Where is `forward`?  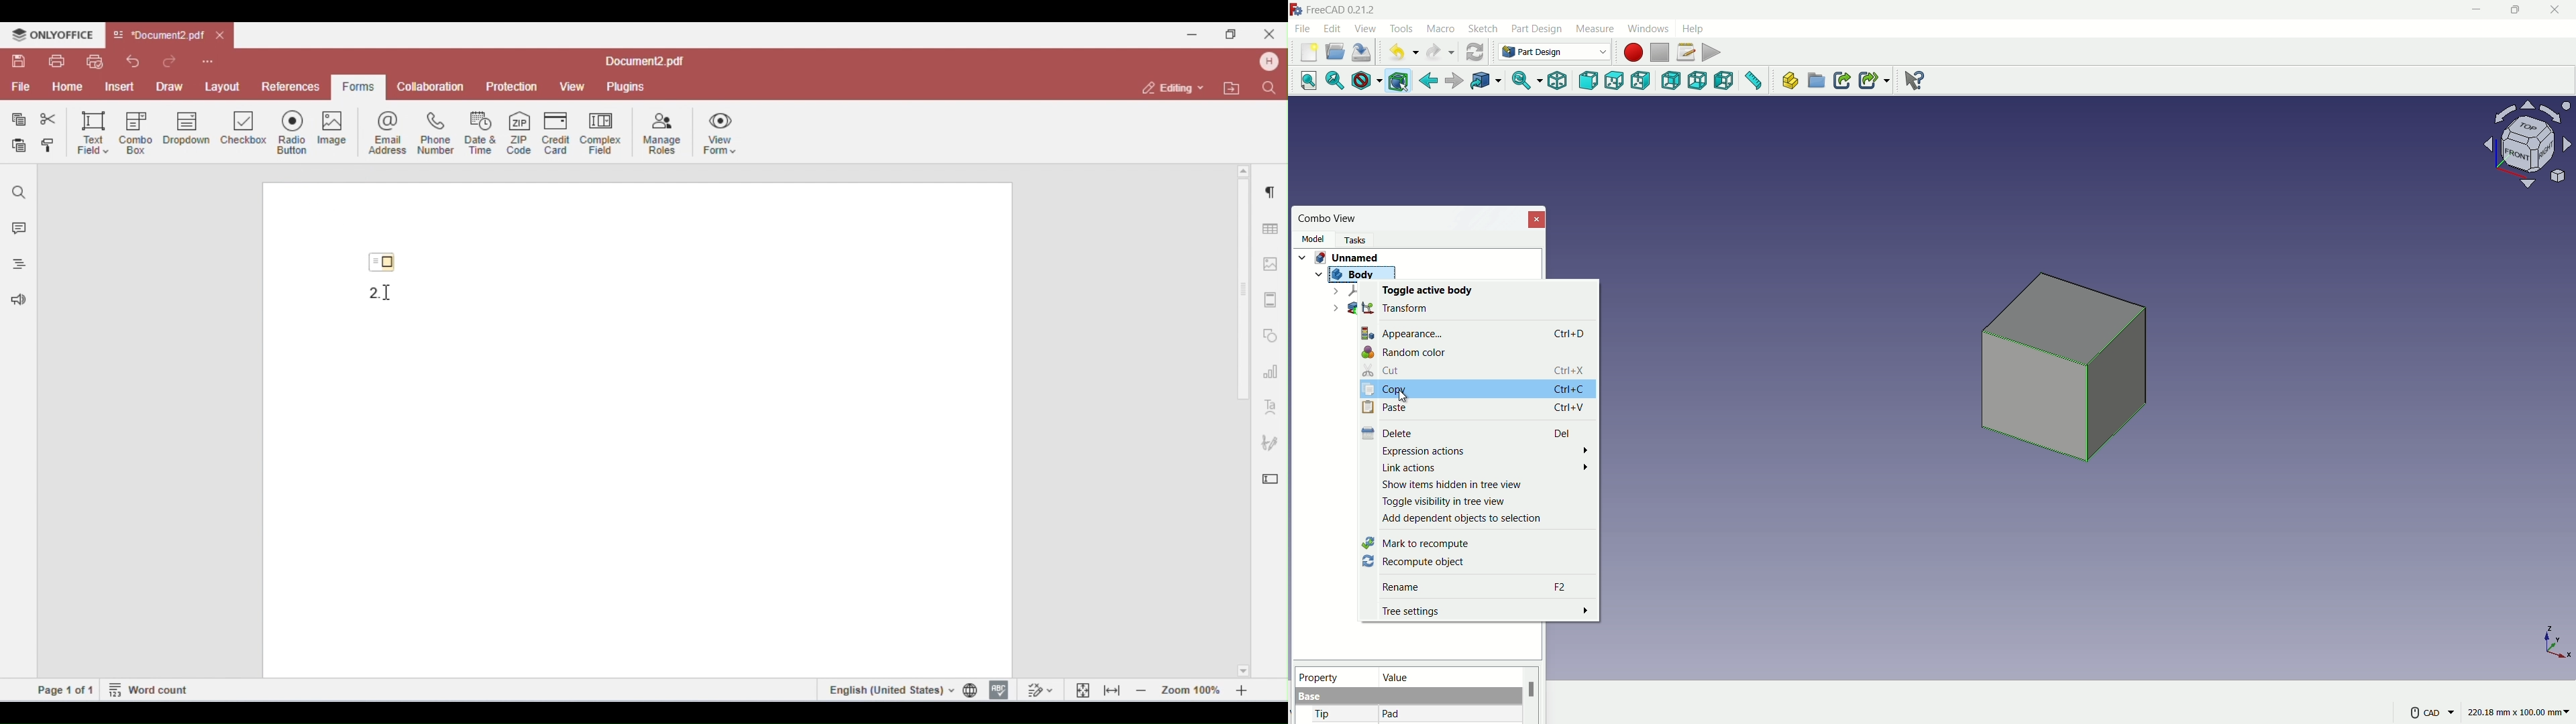
forward is located at coordinates (1452, 82).